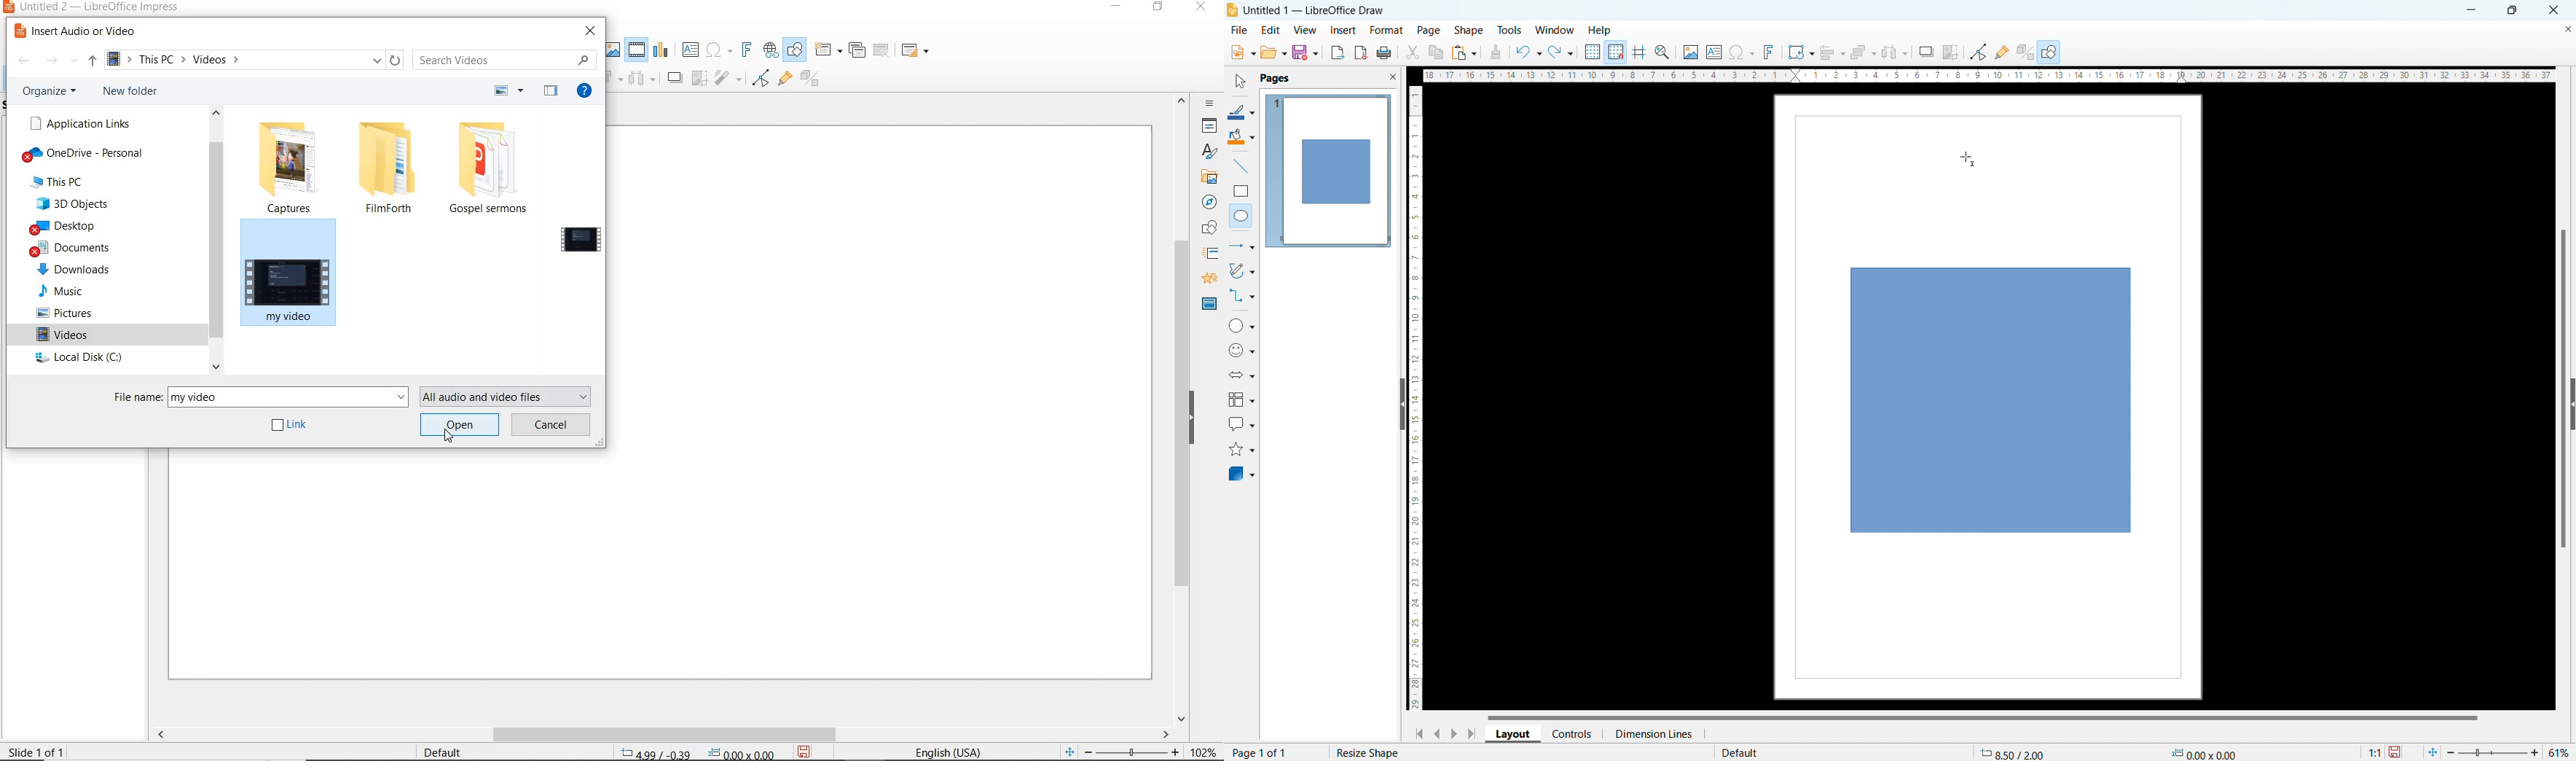 This screenshot has width=2576, height=784. What do you see at coordinates (952, 749) in the screenshot?
I see `TEXT LANGUAGE` at bounding box center [952, 749].